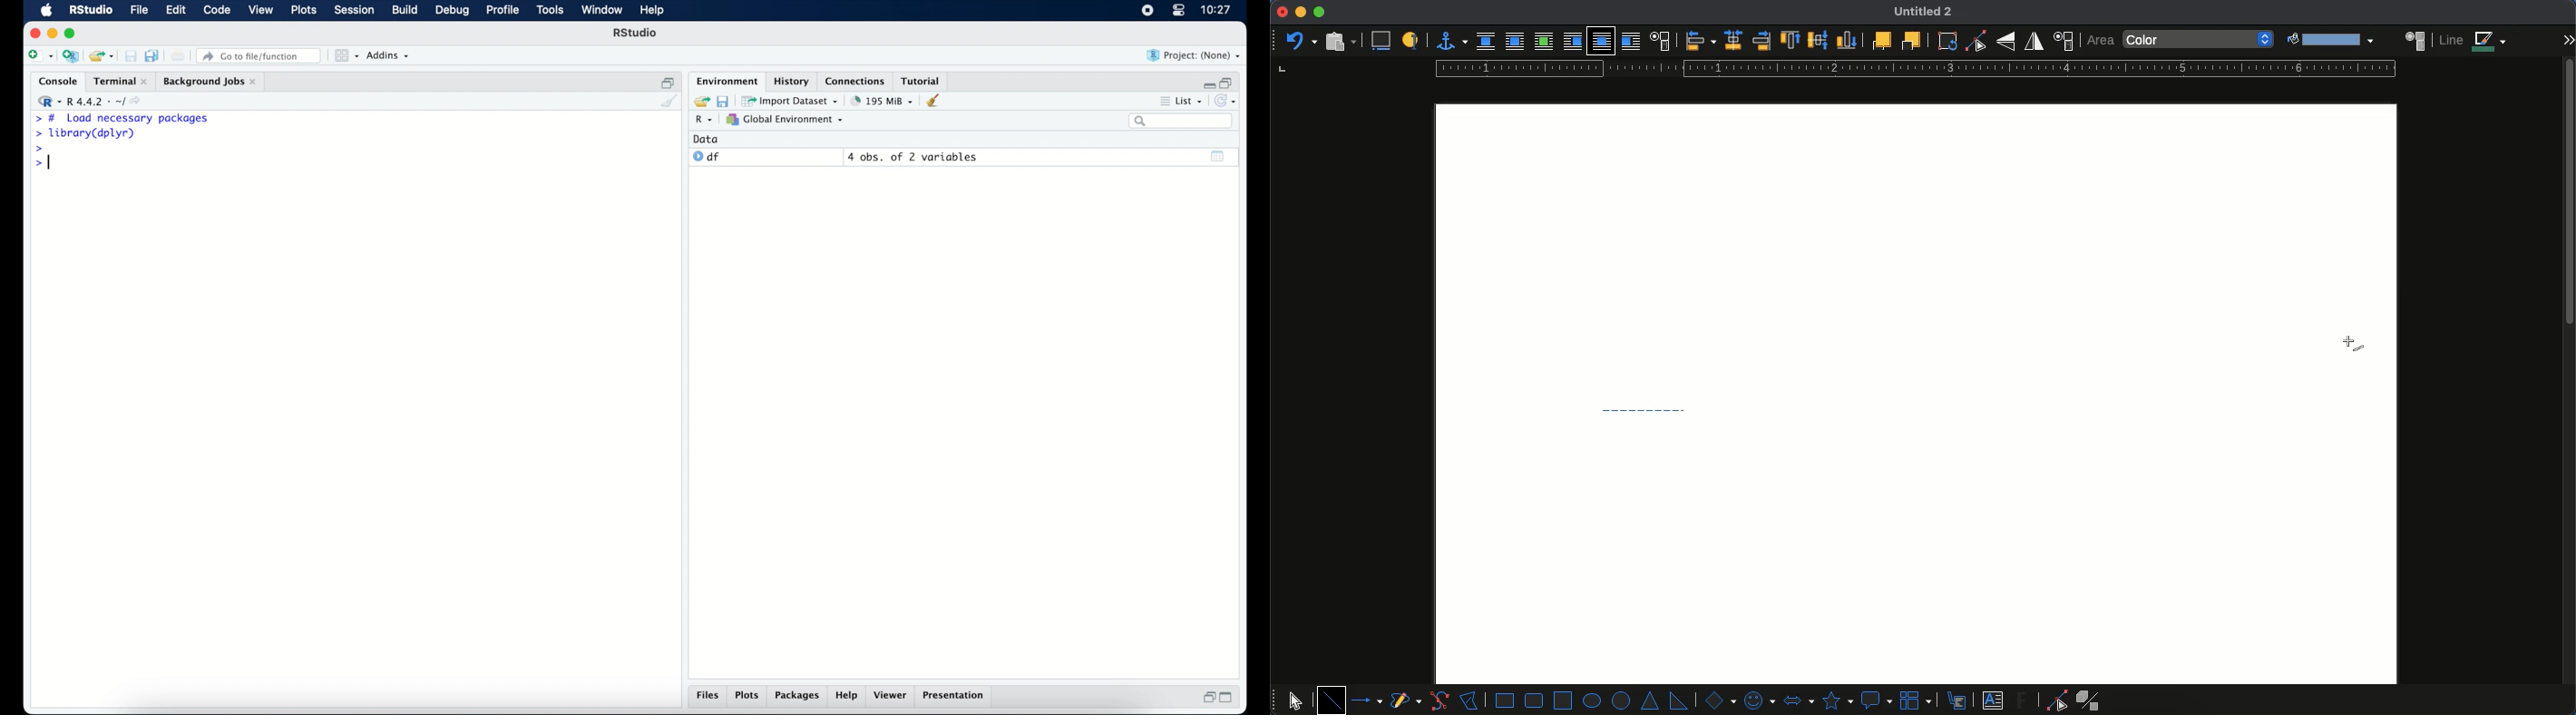  I want to click on ruler, so click(1911, 69).